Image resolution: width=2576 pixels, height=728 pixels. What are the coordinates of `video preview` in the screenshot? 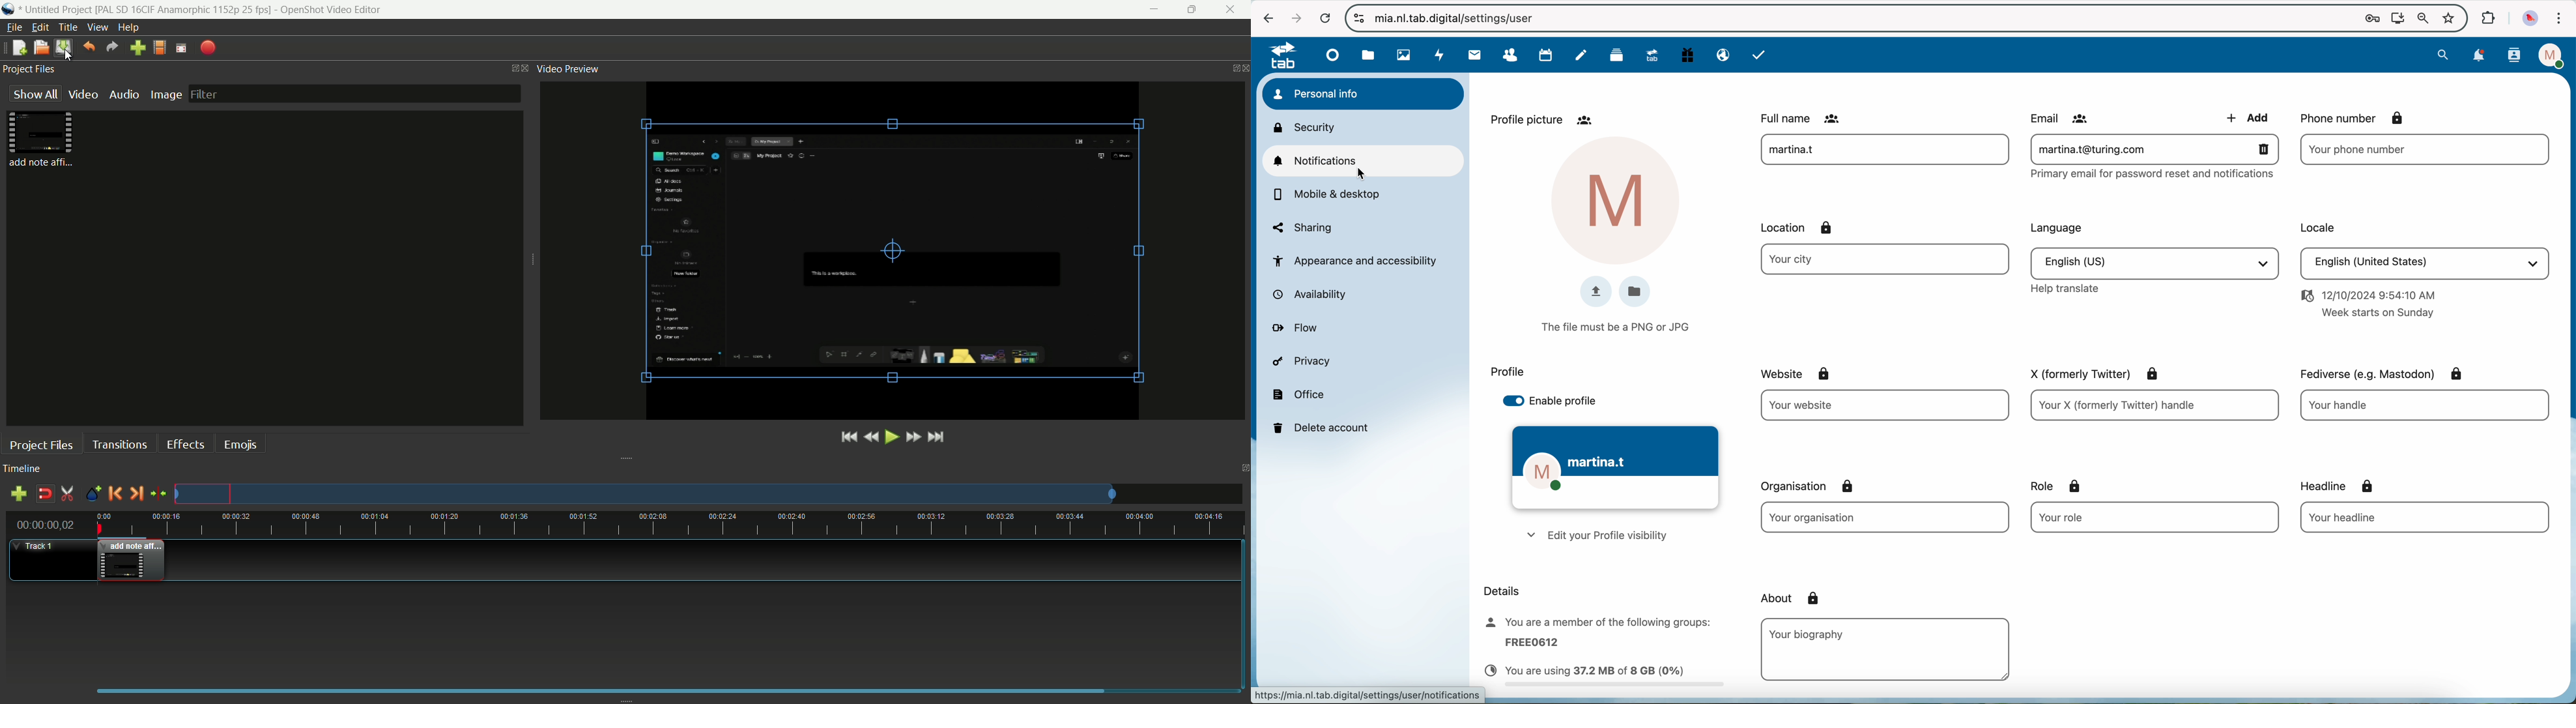 It's located at (571, 69).